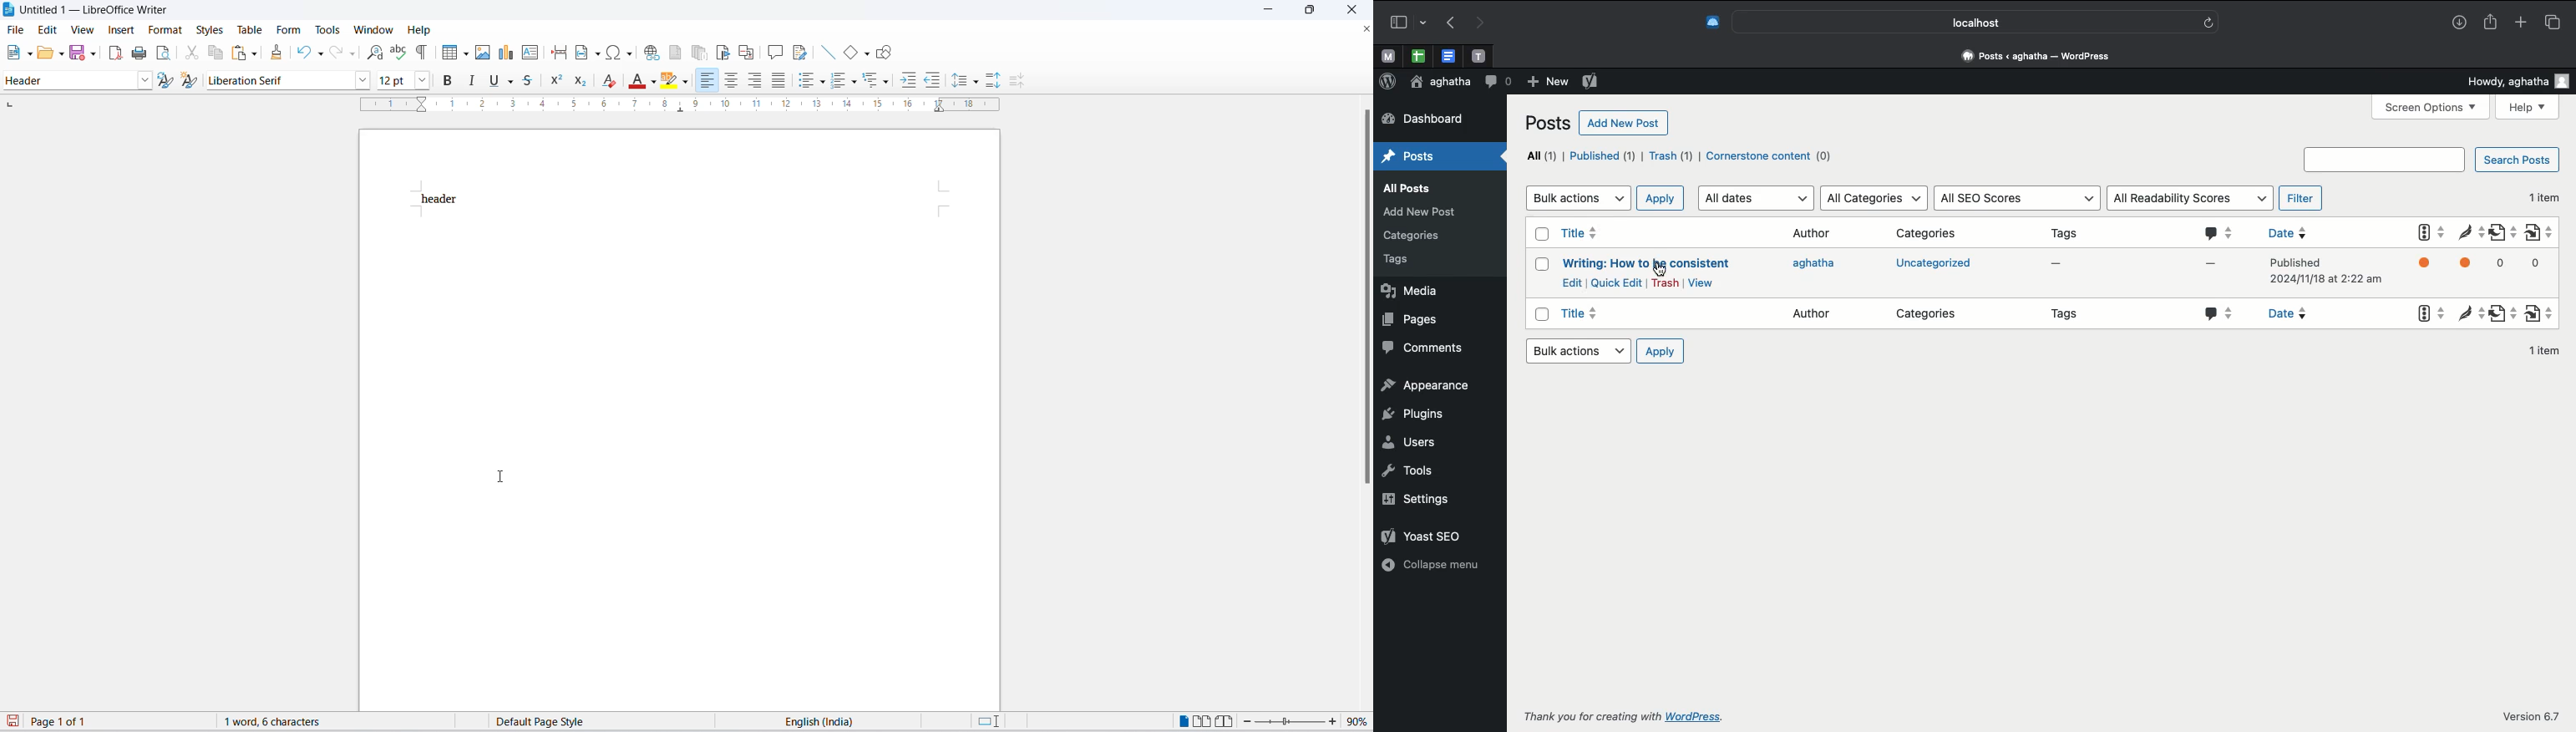 The height and width of the screenshot is (756, 2576). Describe the element at coordinates (886, 52) in the screenshot. I see `draw shapes tool` at that location.